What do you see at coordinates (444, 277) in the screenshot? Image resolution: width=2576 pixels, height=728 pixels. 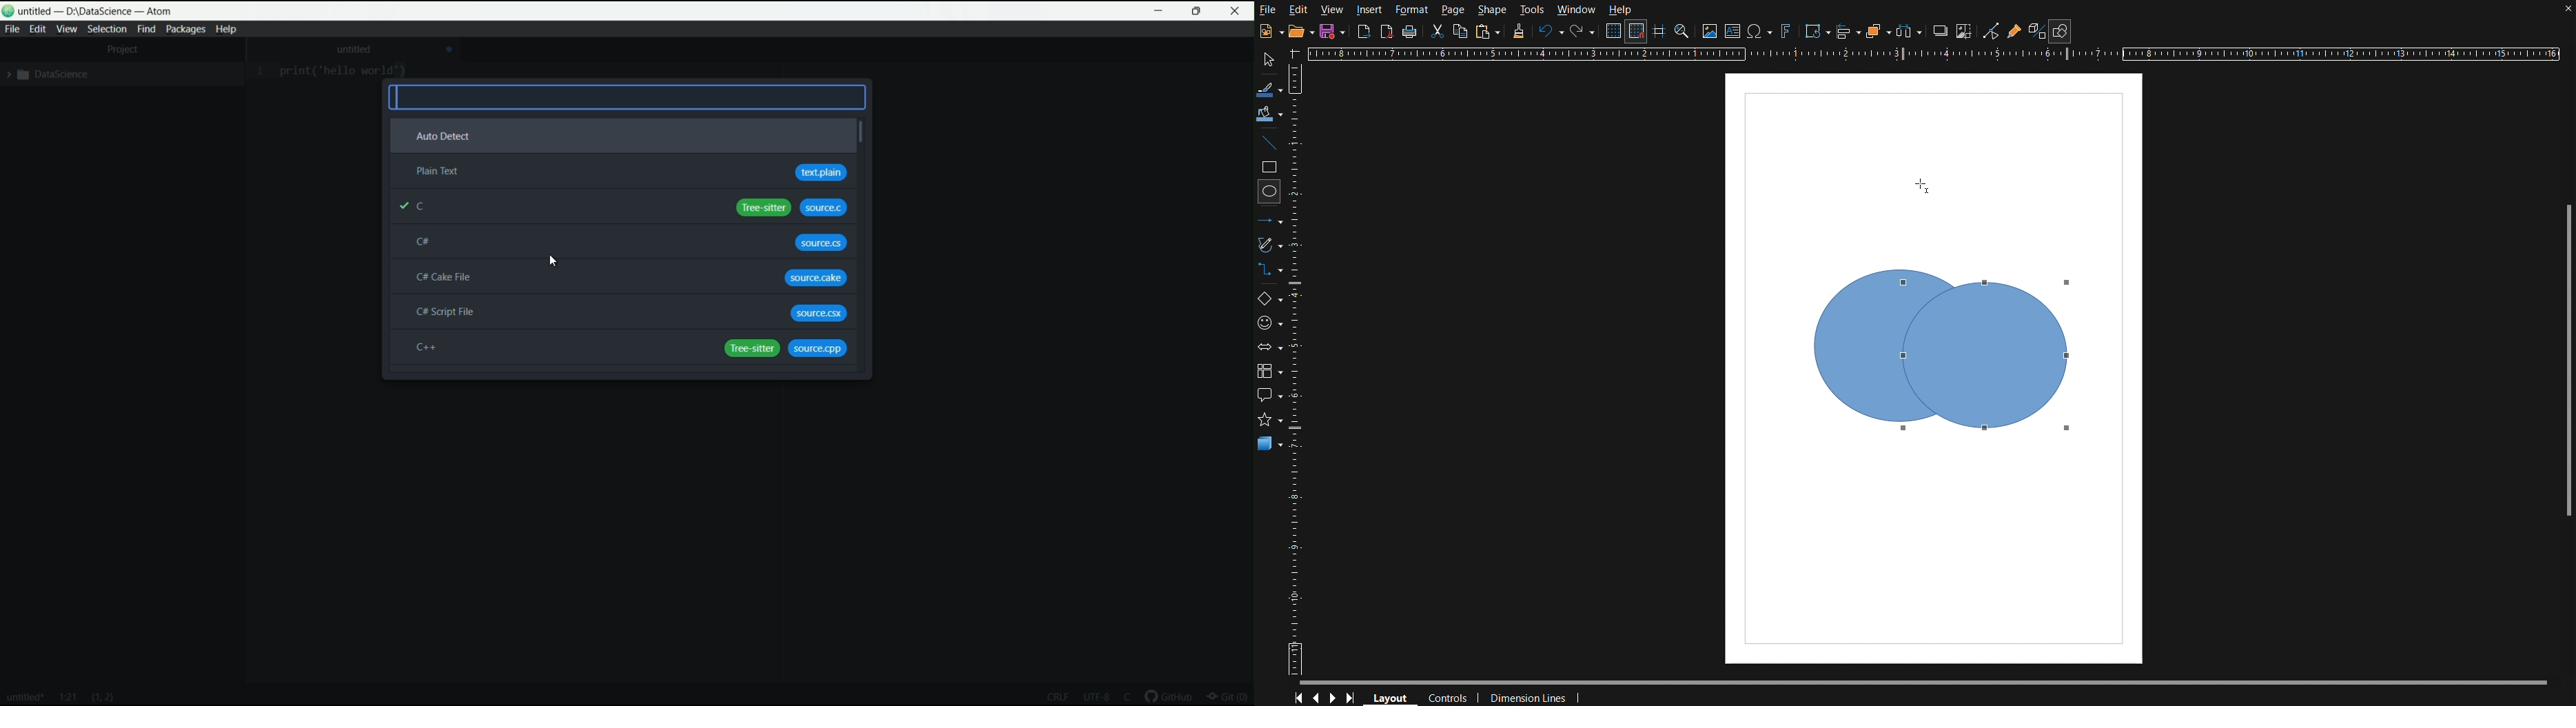 I see `c# cake file` at bounding box center [444, 277].